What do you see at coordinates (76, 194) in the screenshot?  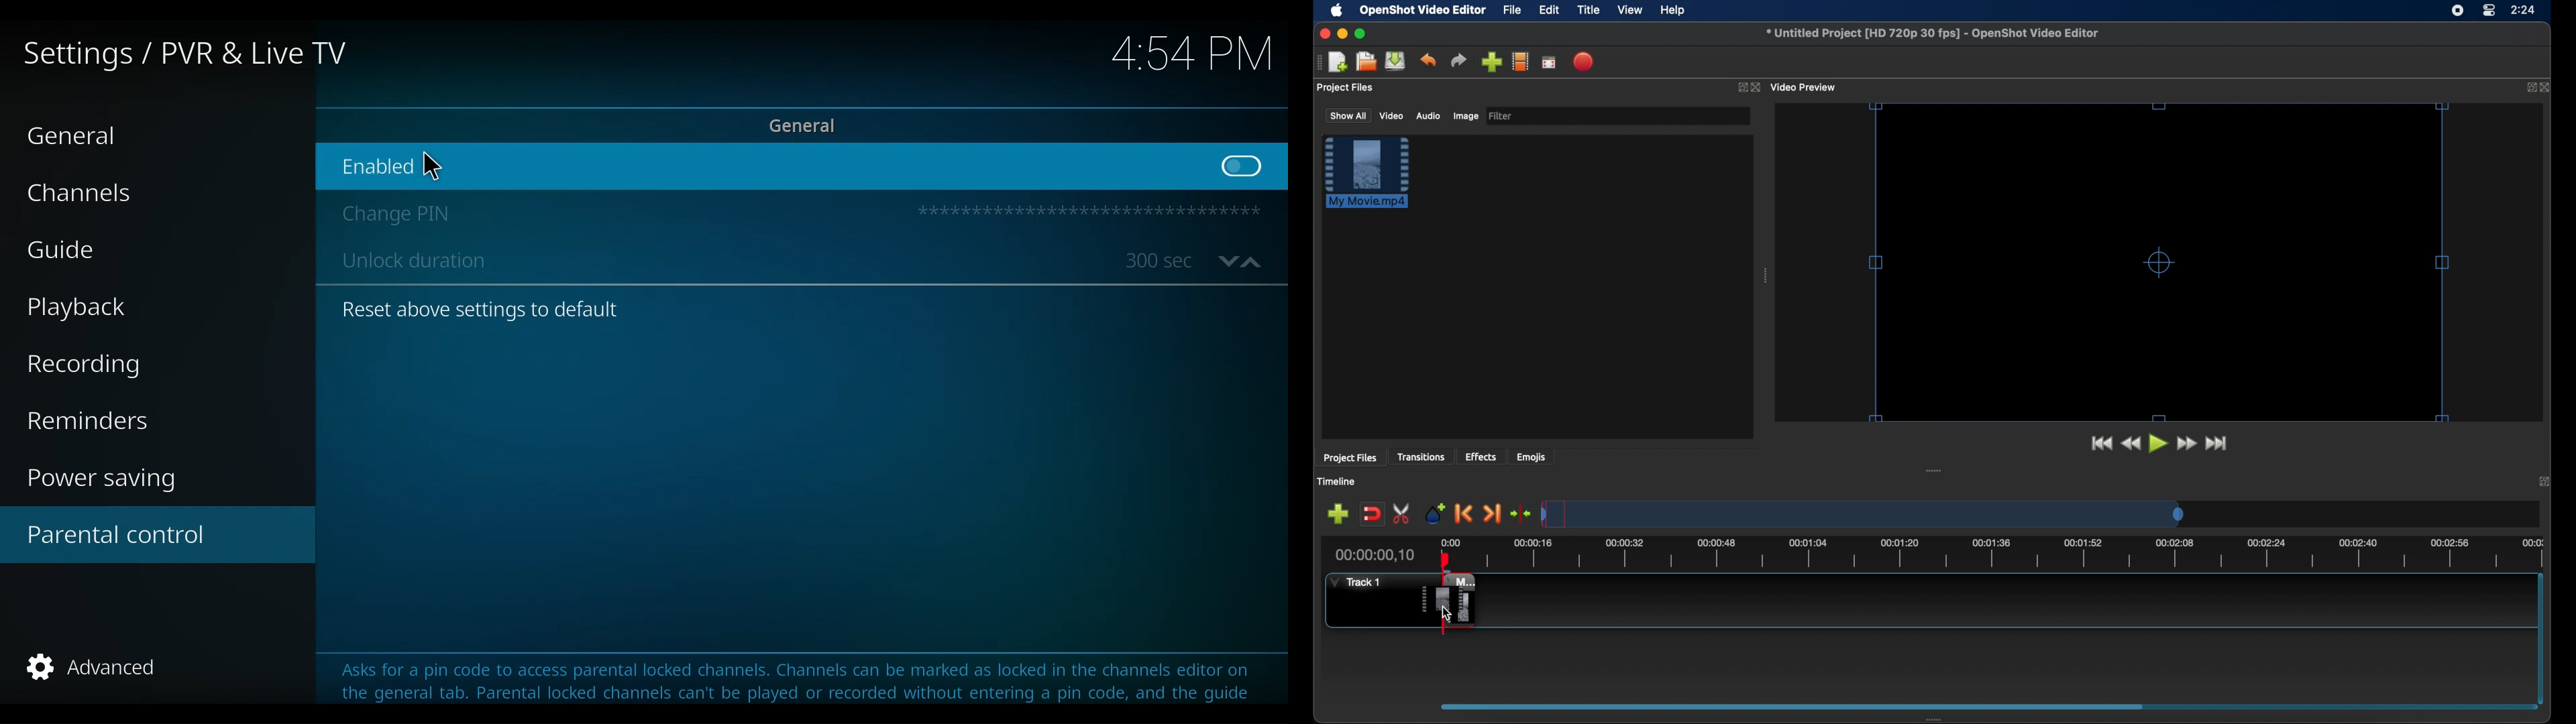 I see `Channels` at bounding box center [76, 194].